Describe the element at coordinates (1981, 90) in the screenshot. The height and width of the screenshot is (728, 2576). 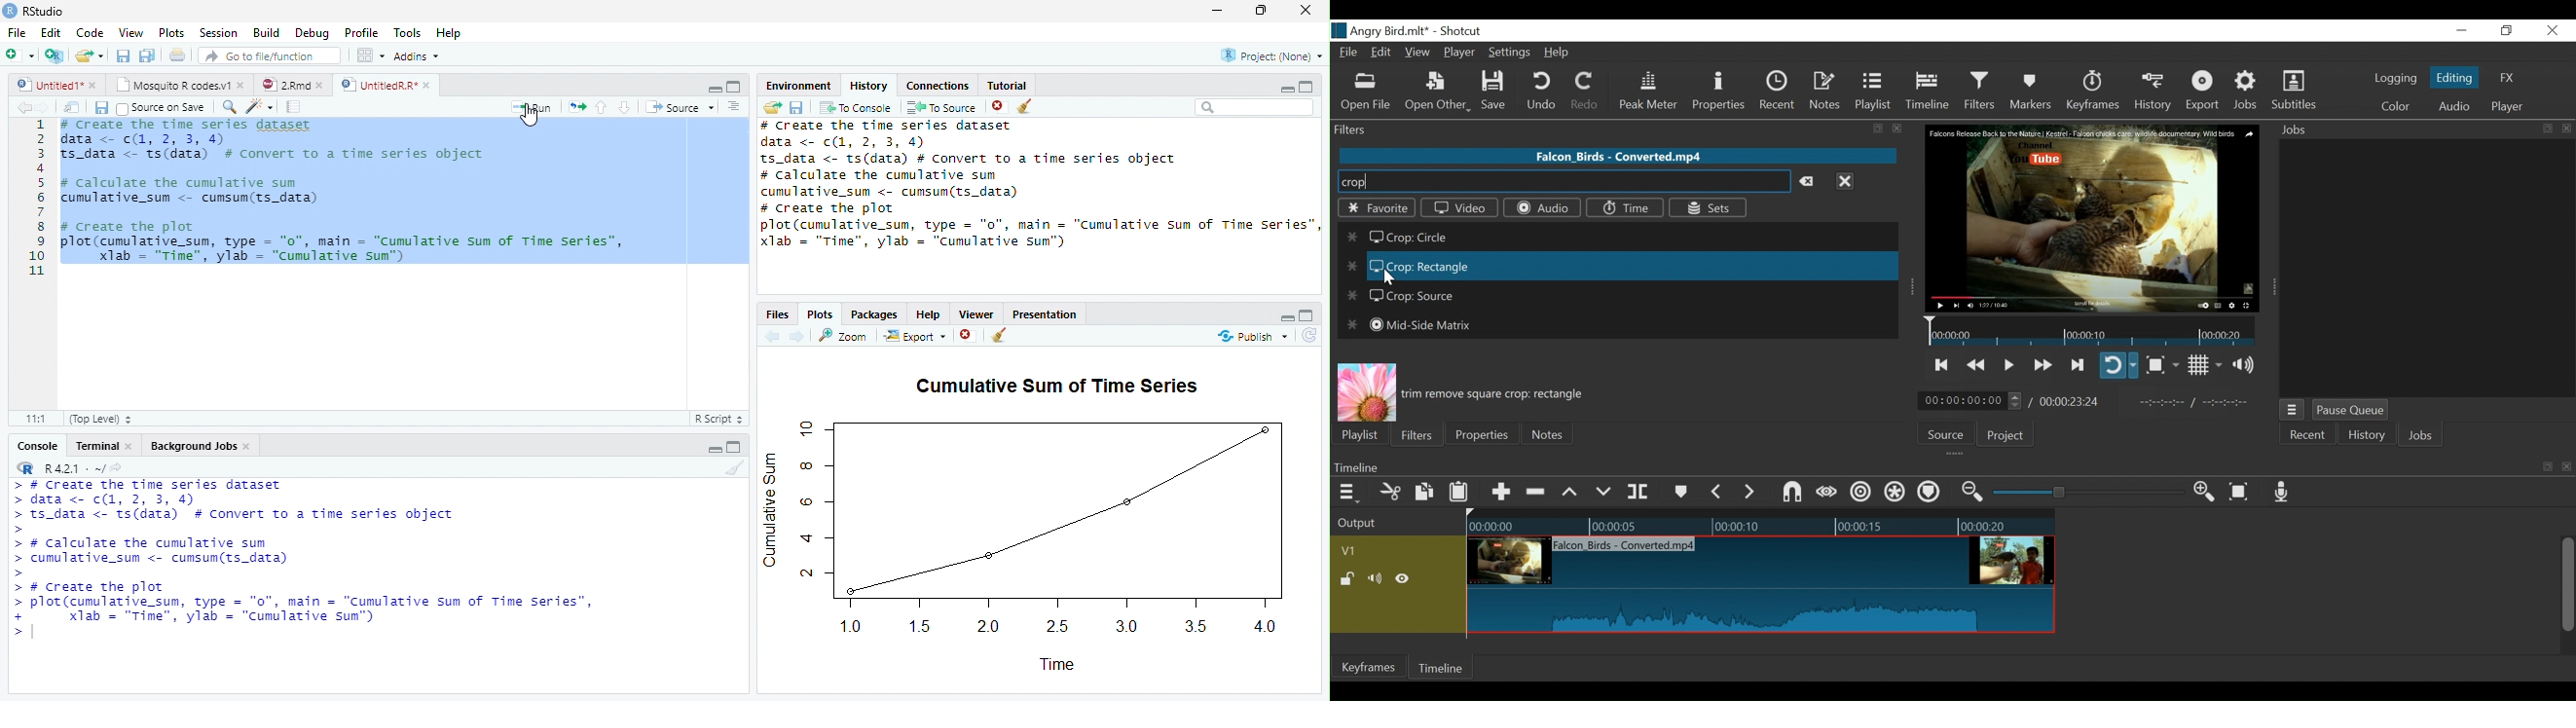
I see `Filters` at that location.